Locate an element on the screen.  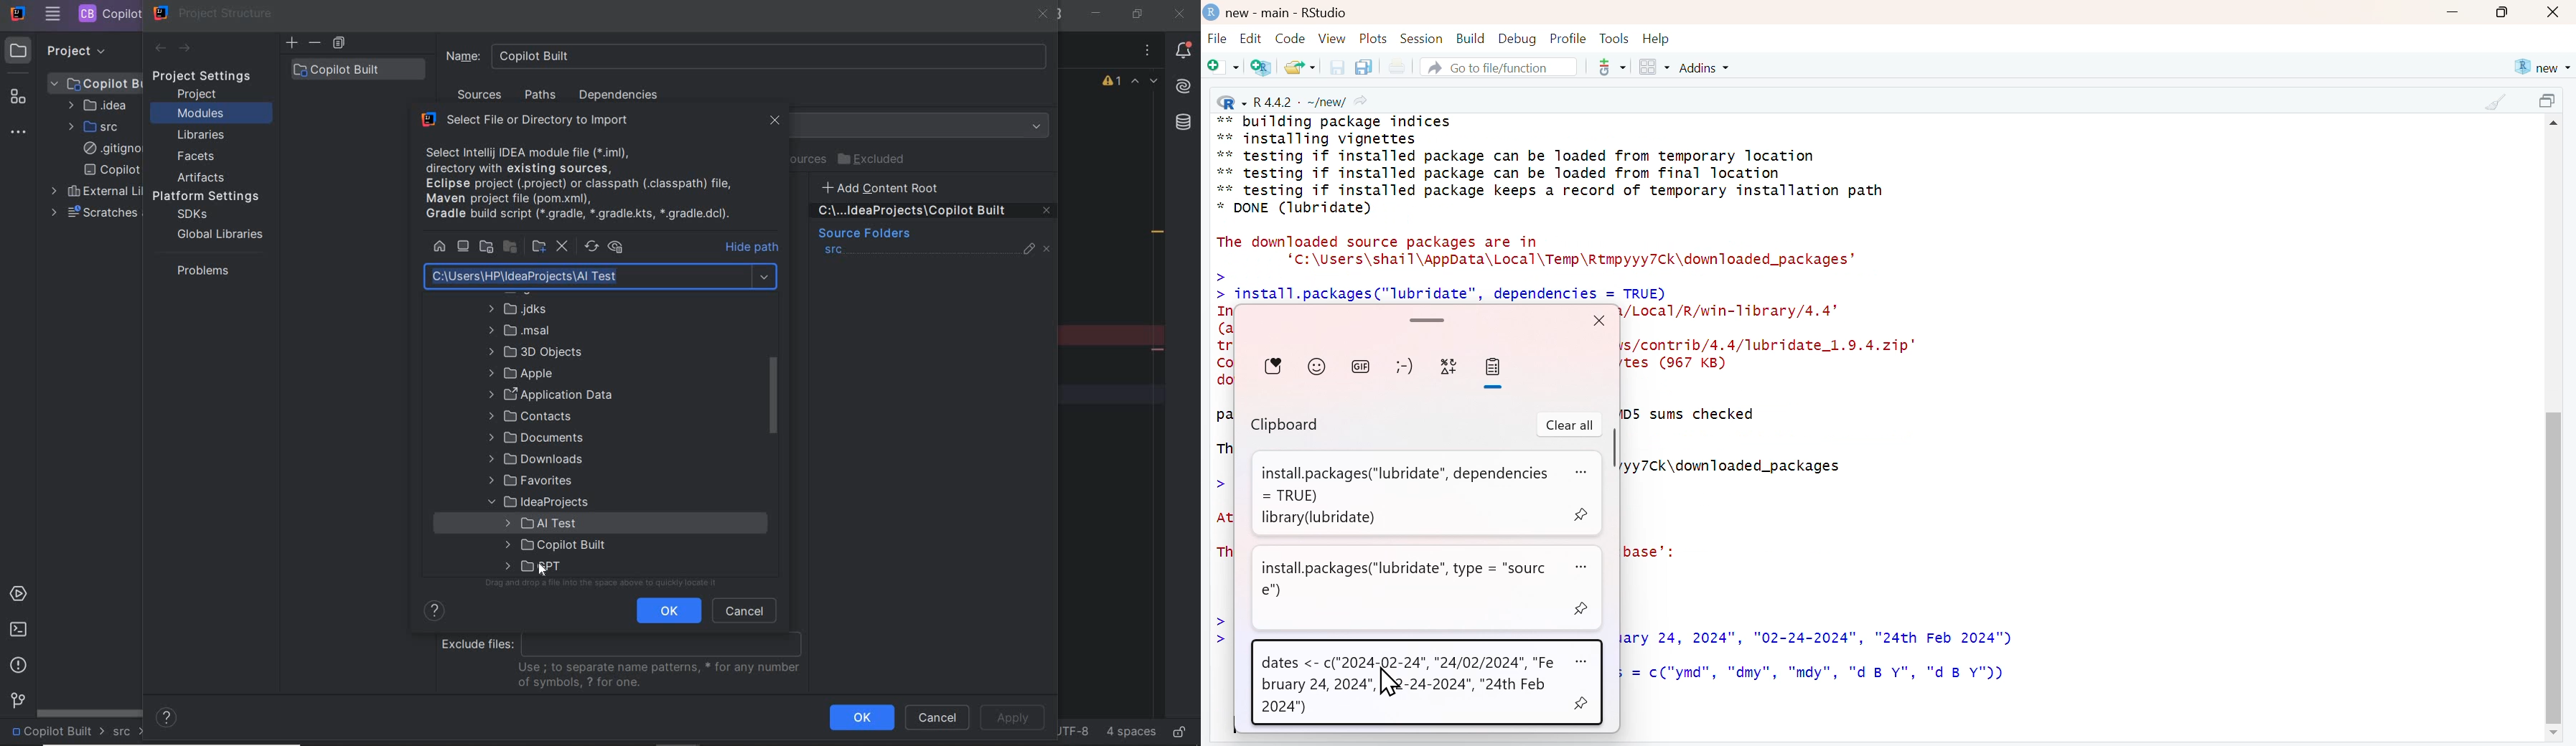
View is located at coordinates (1332, 38).